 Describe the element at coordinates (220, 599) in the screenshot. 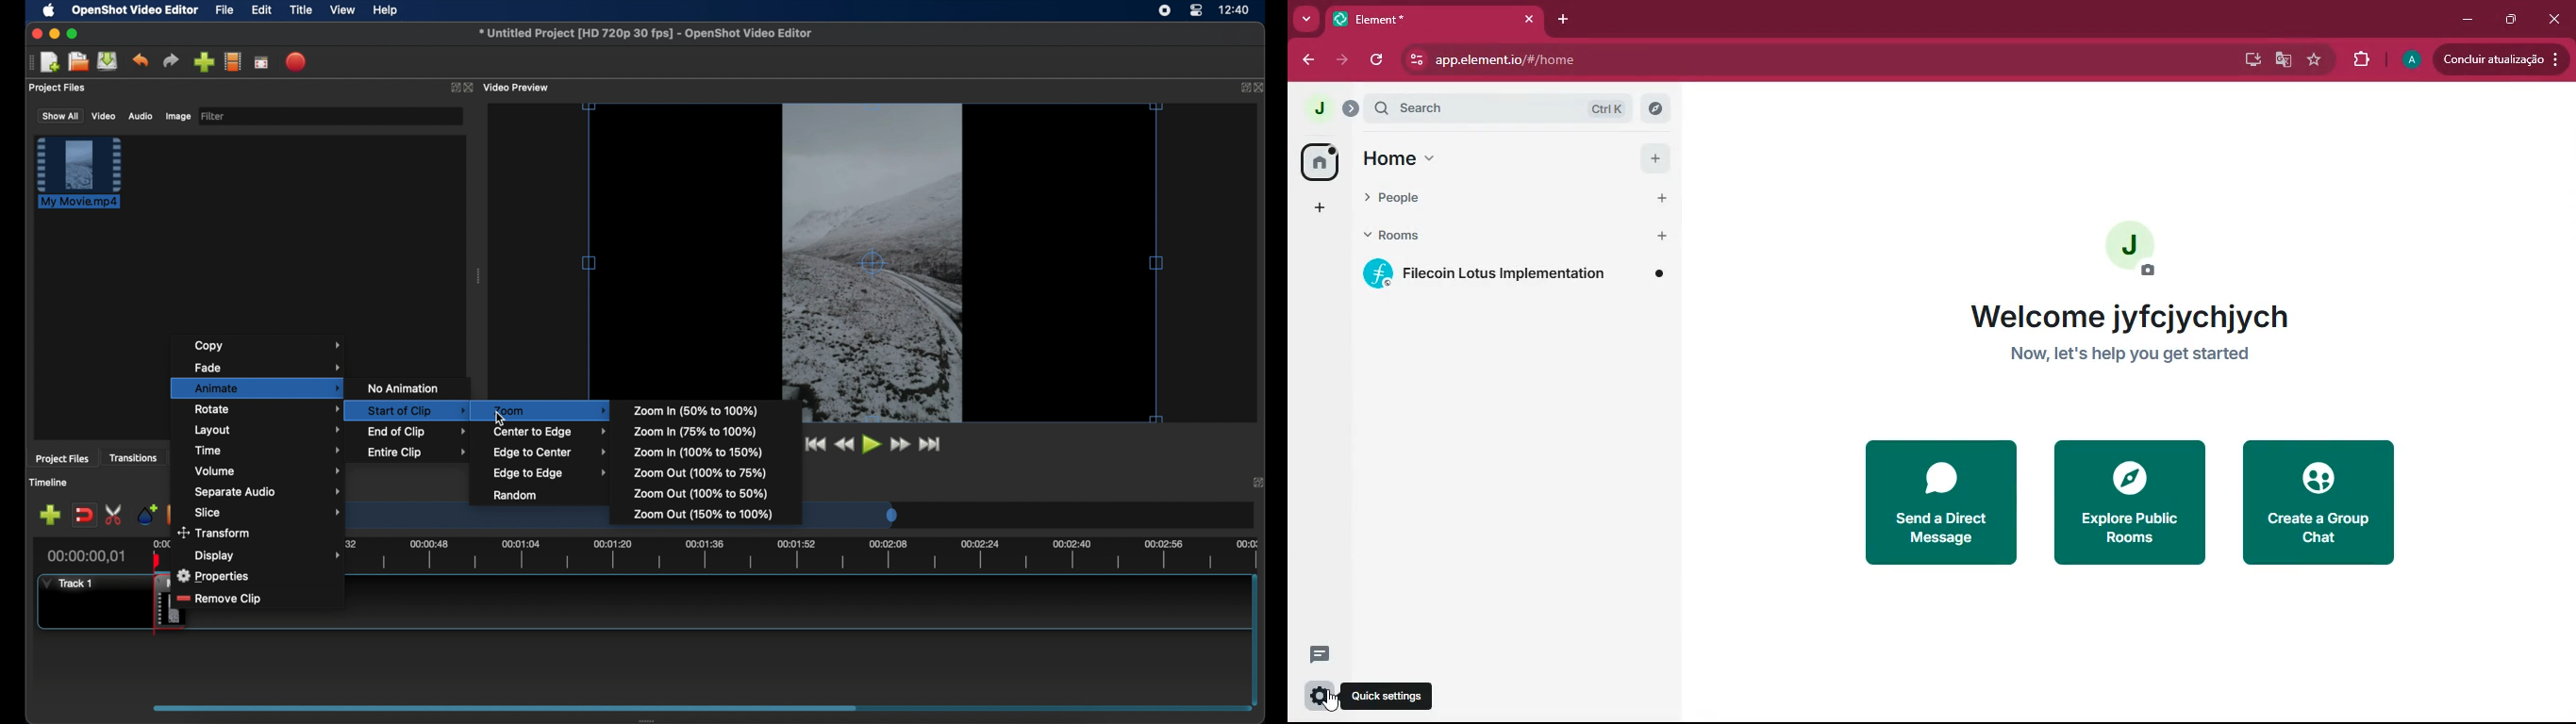

I see `remove clip` at that location.